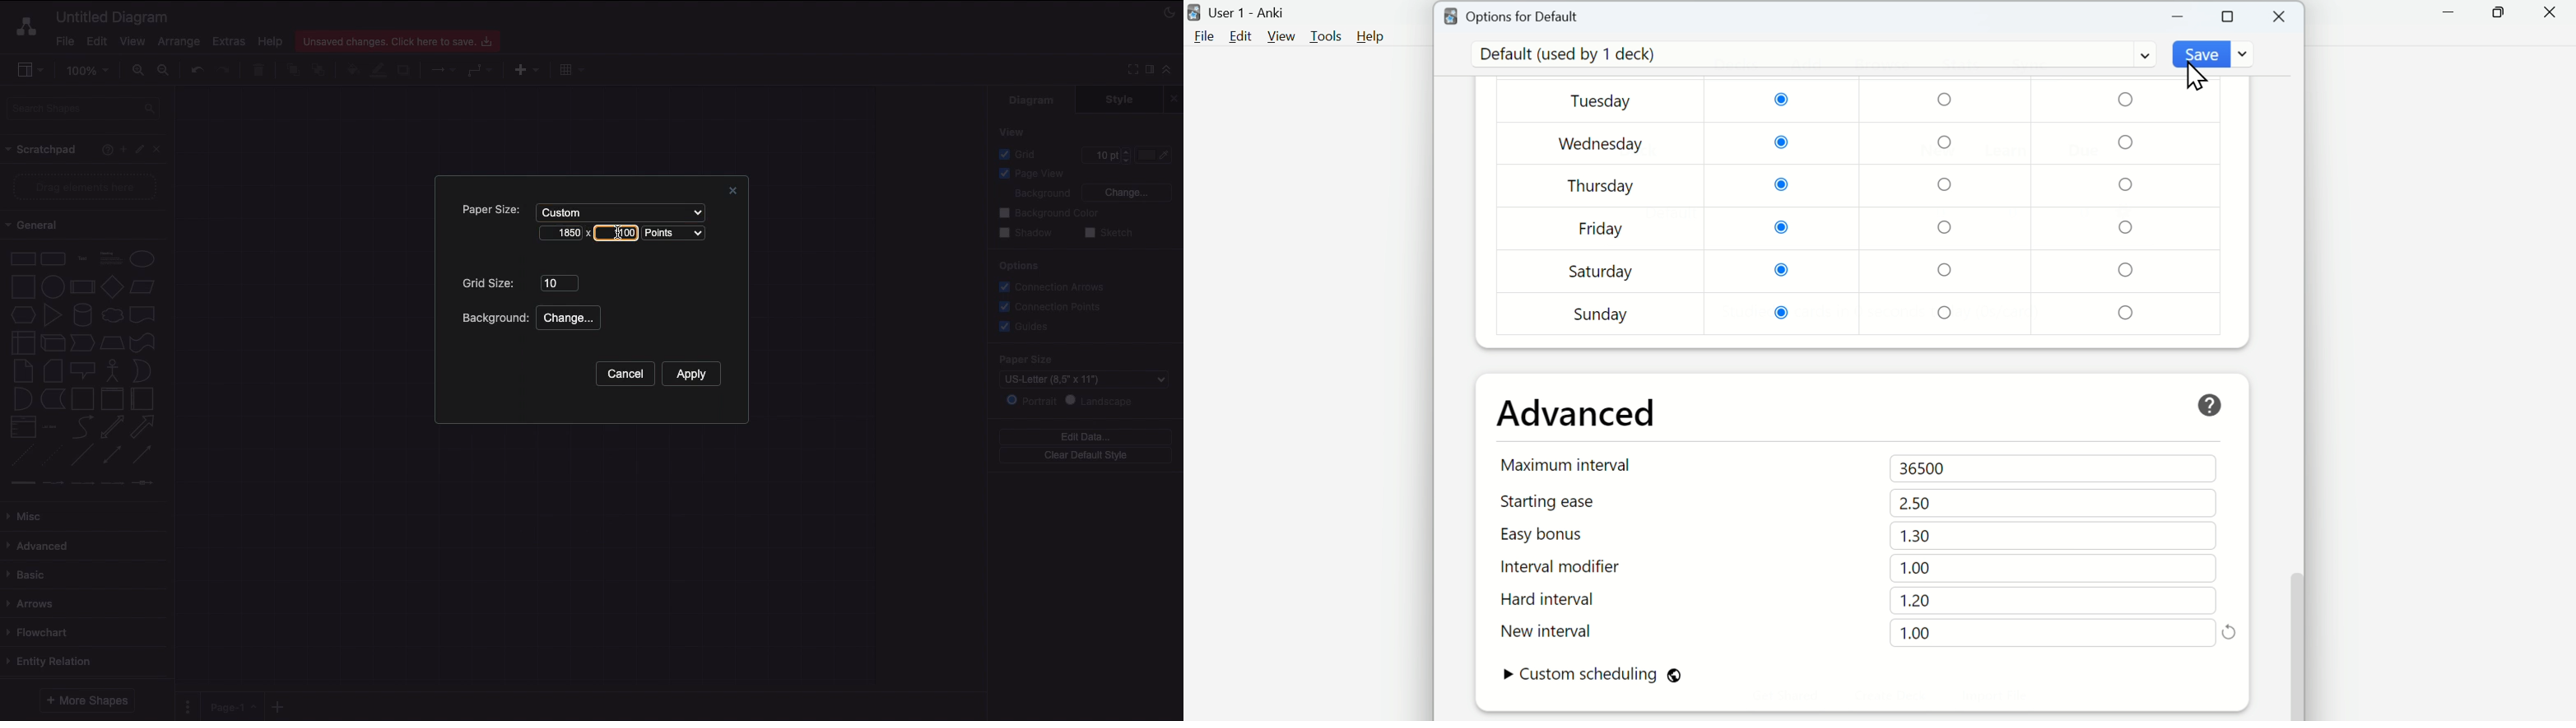 The height and width of the screenshot is (728, 2576). What do you see at coordinates (1025, 232) in the screenshot?
I see `Shadow` at bounding box center [1025, 232].